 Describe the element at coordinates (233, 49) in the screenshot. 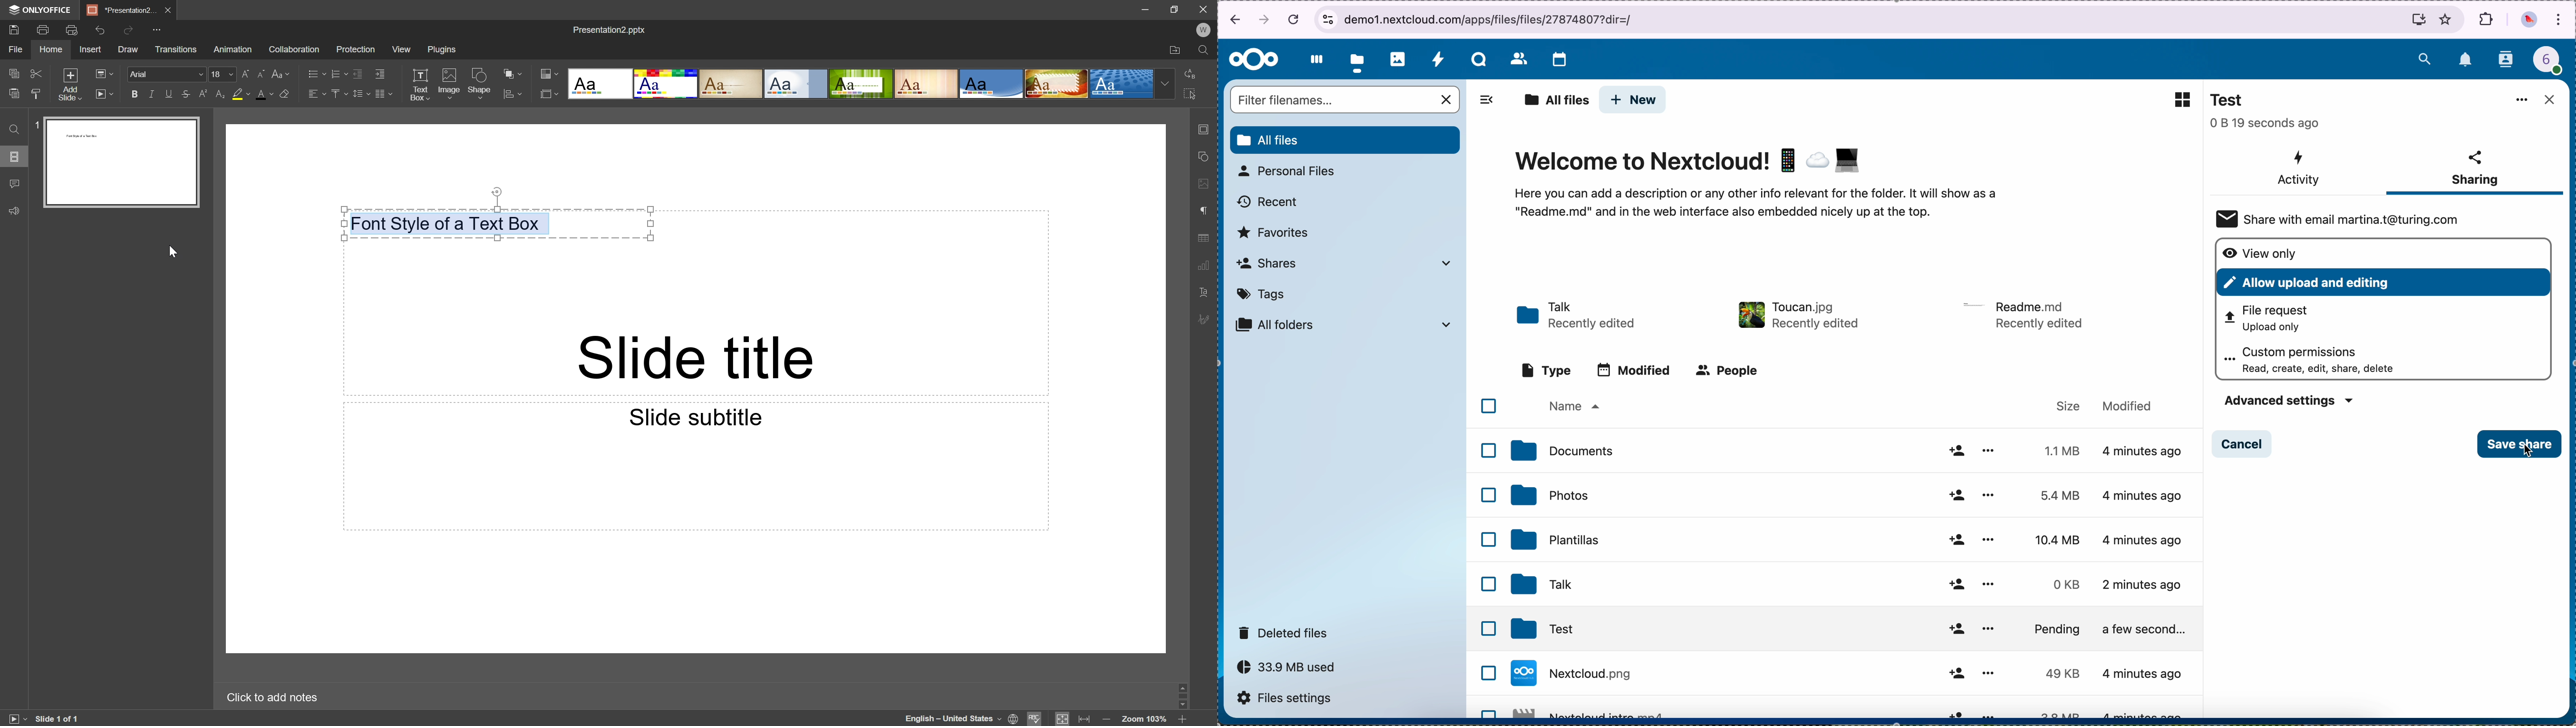

I see `Animation` at that location.